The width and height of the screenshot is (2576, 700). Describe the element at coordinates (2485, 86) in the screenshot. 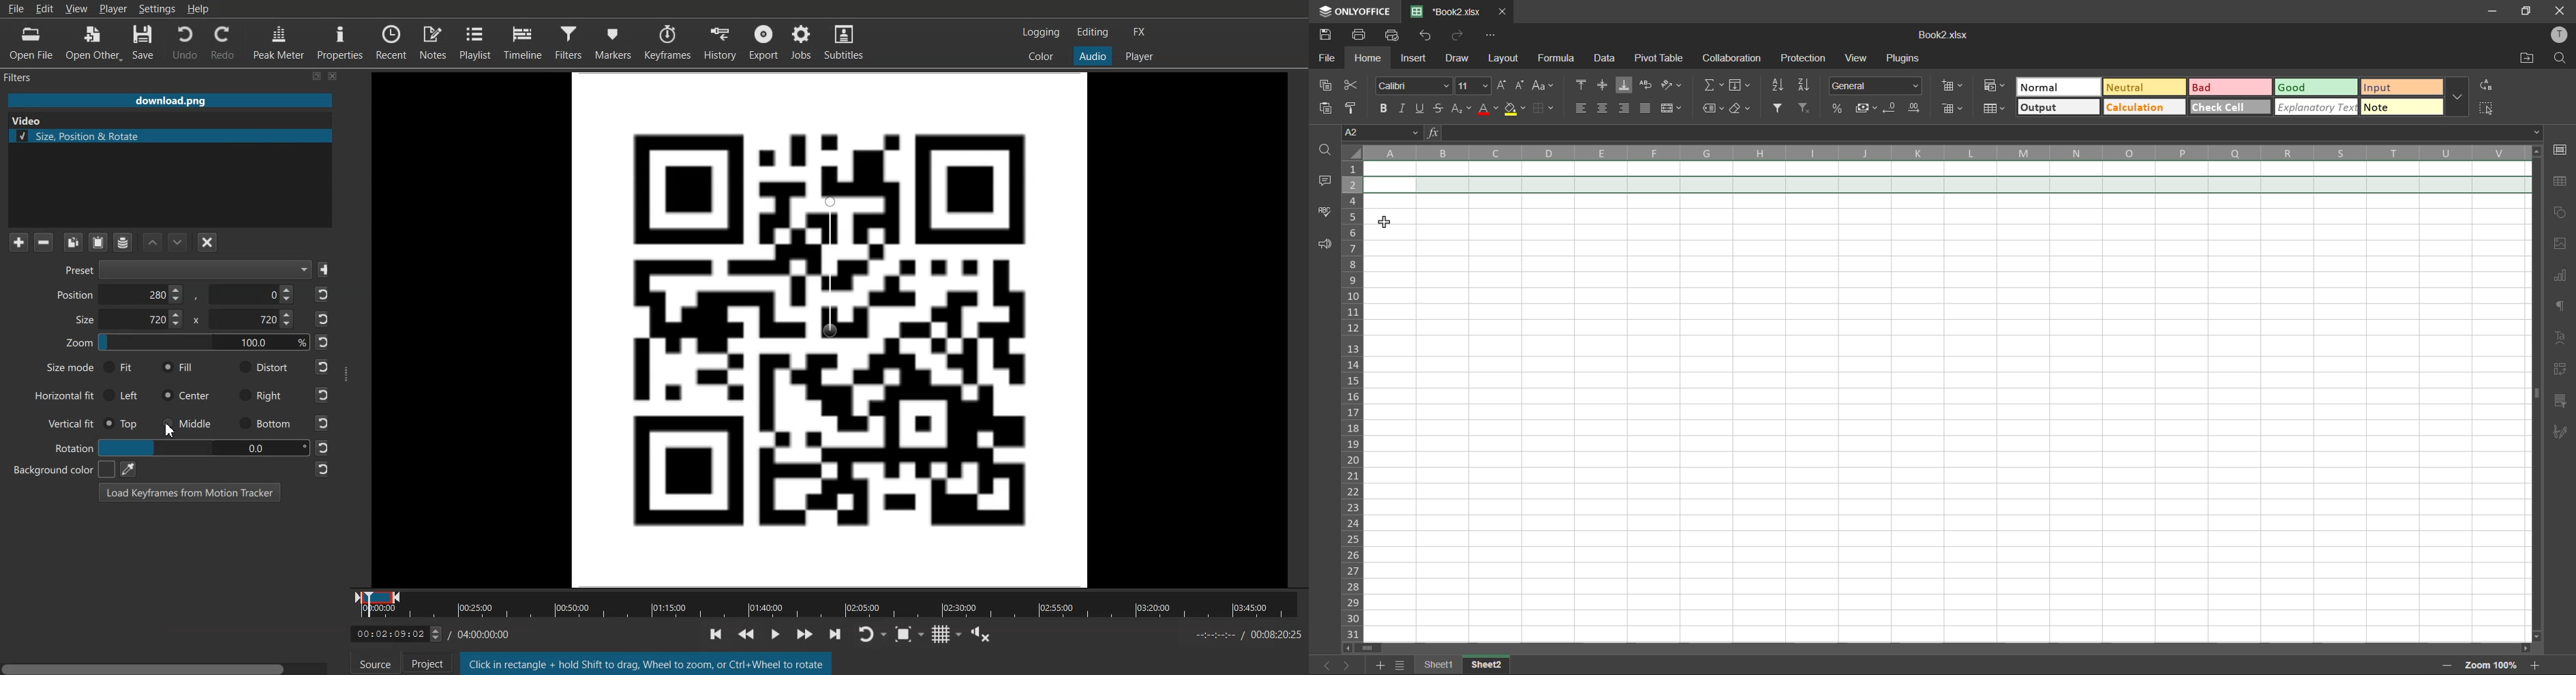

I see `replace` at that location.